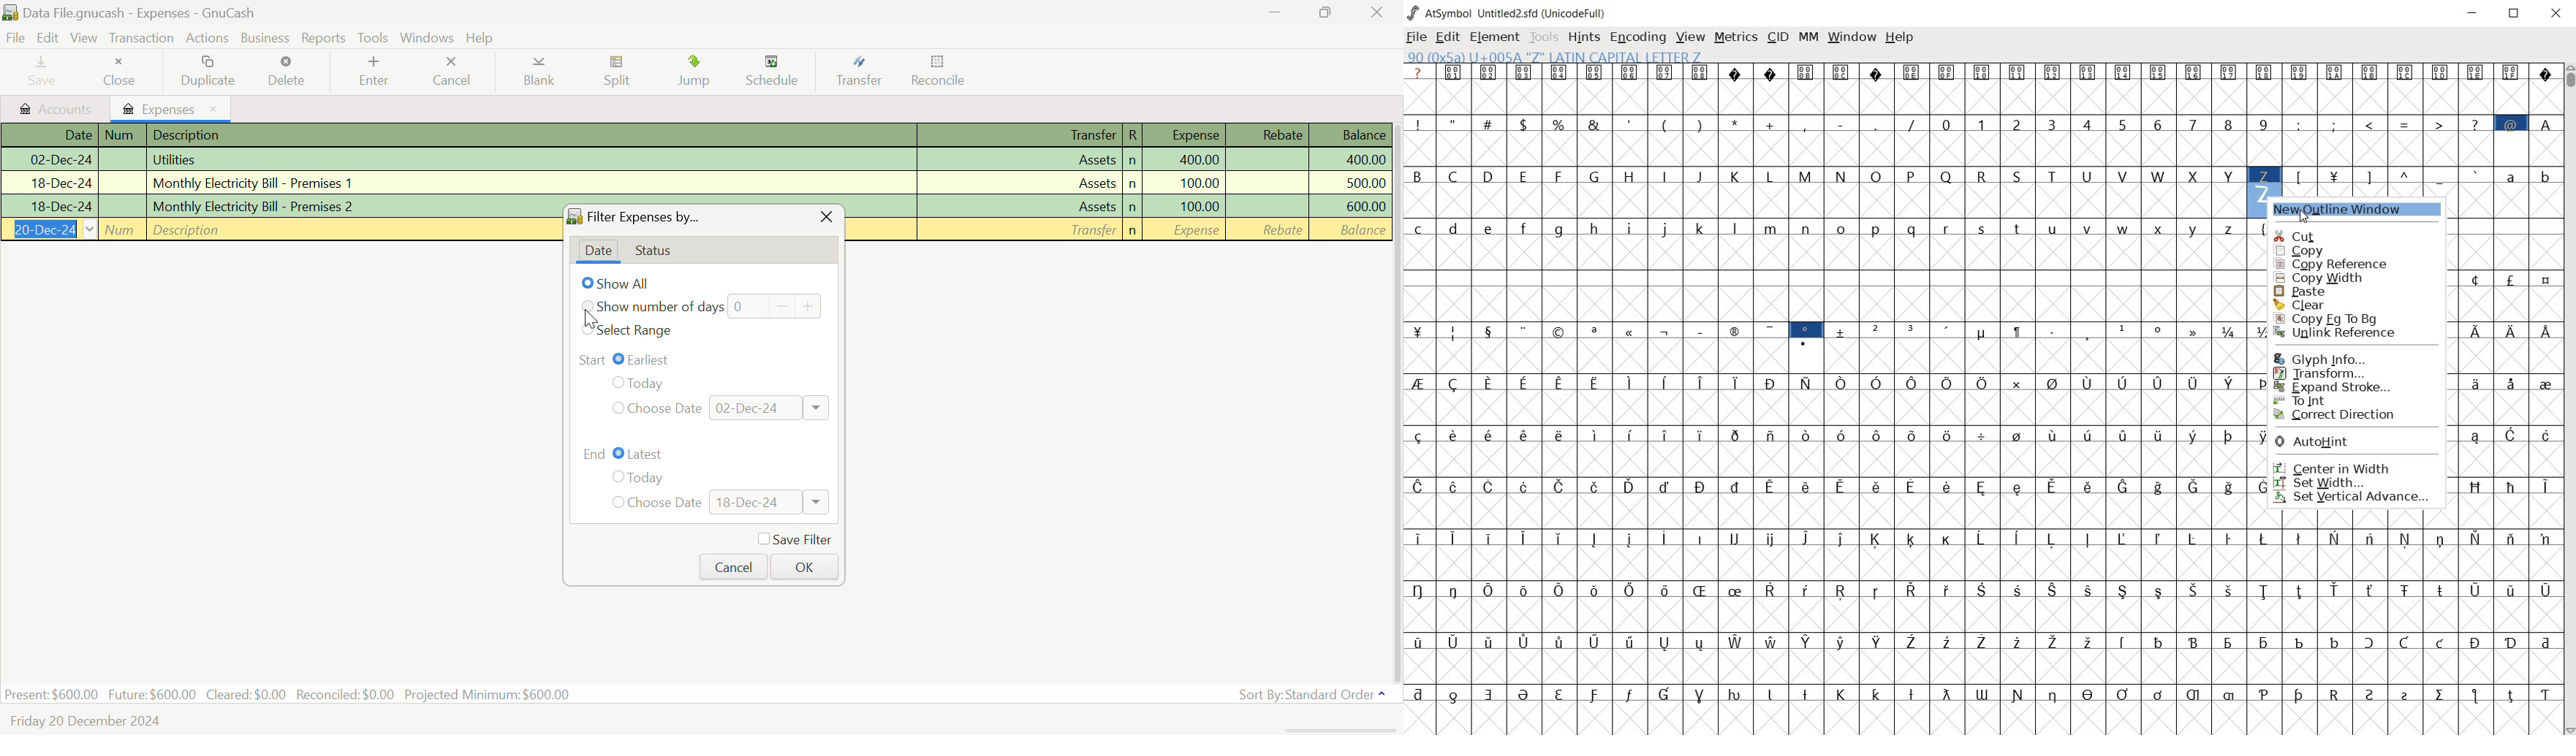  I want to click on Date, so click(48, 206).